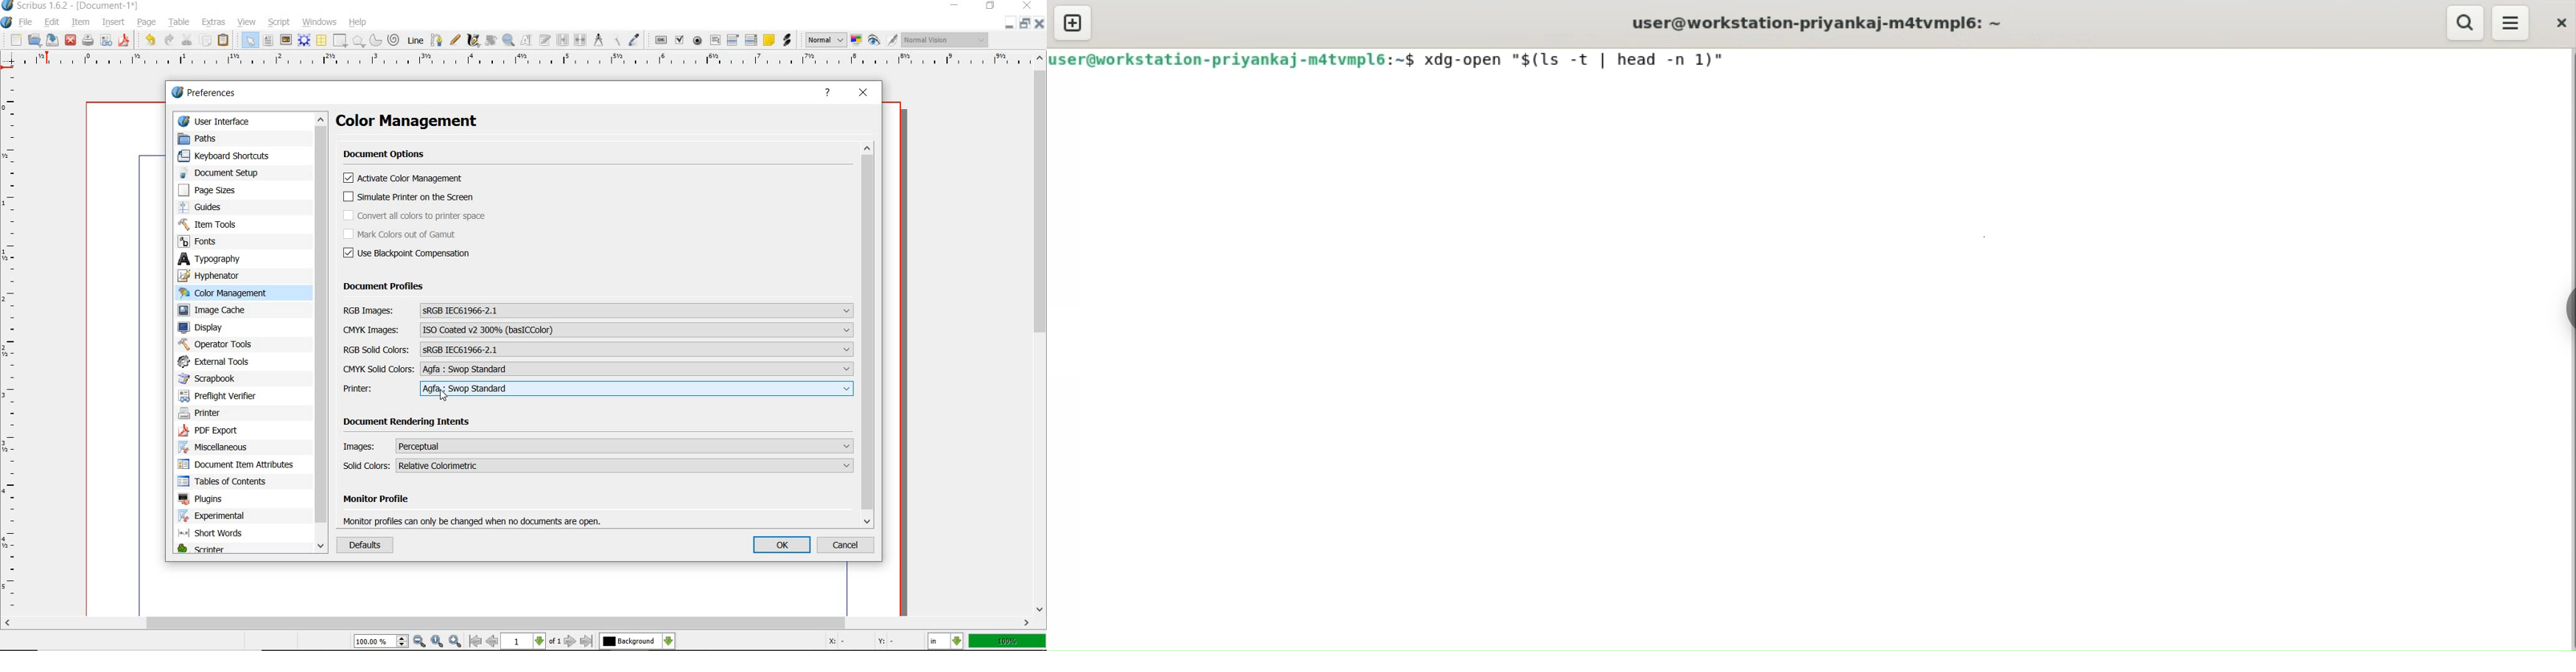 Image resolution: width=2576 pixels, height=672 pixels. I want to click on fonts, so click(221, 241).